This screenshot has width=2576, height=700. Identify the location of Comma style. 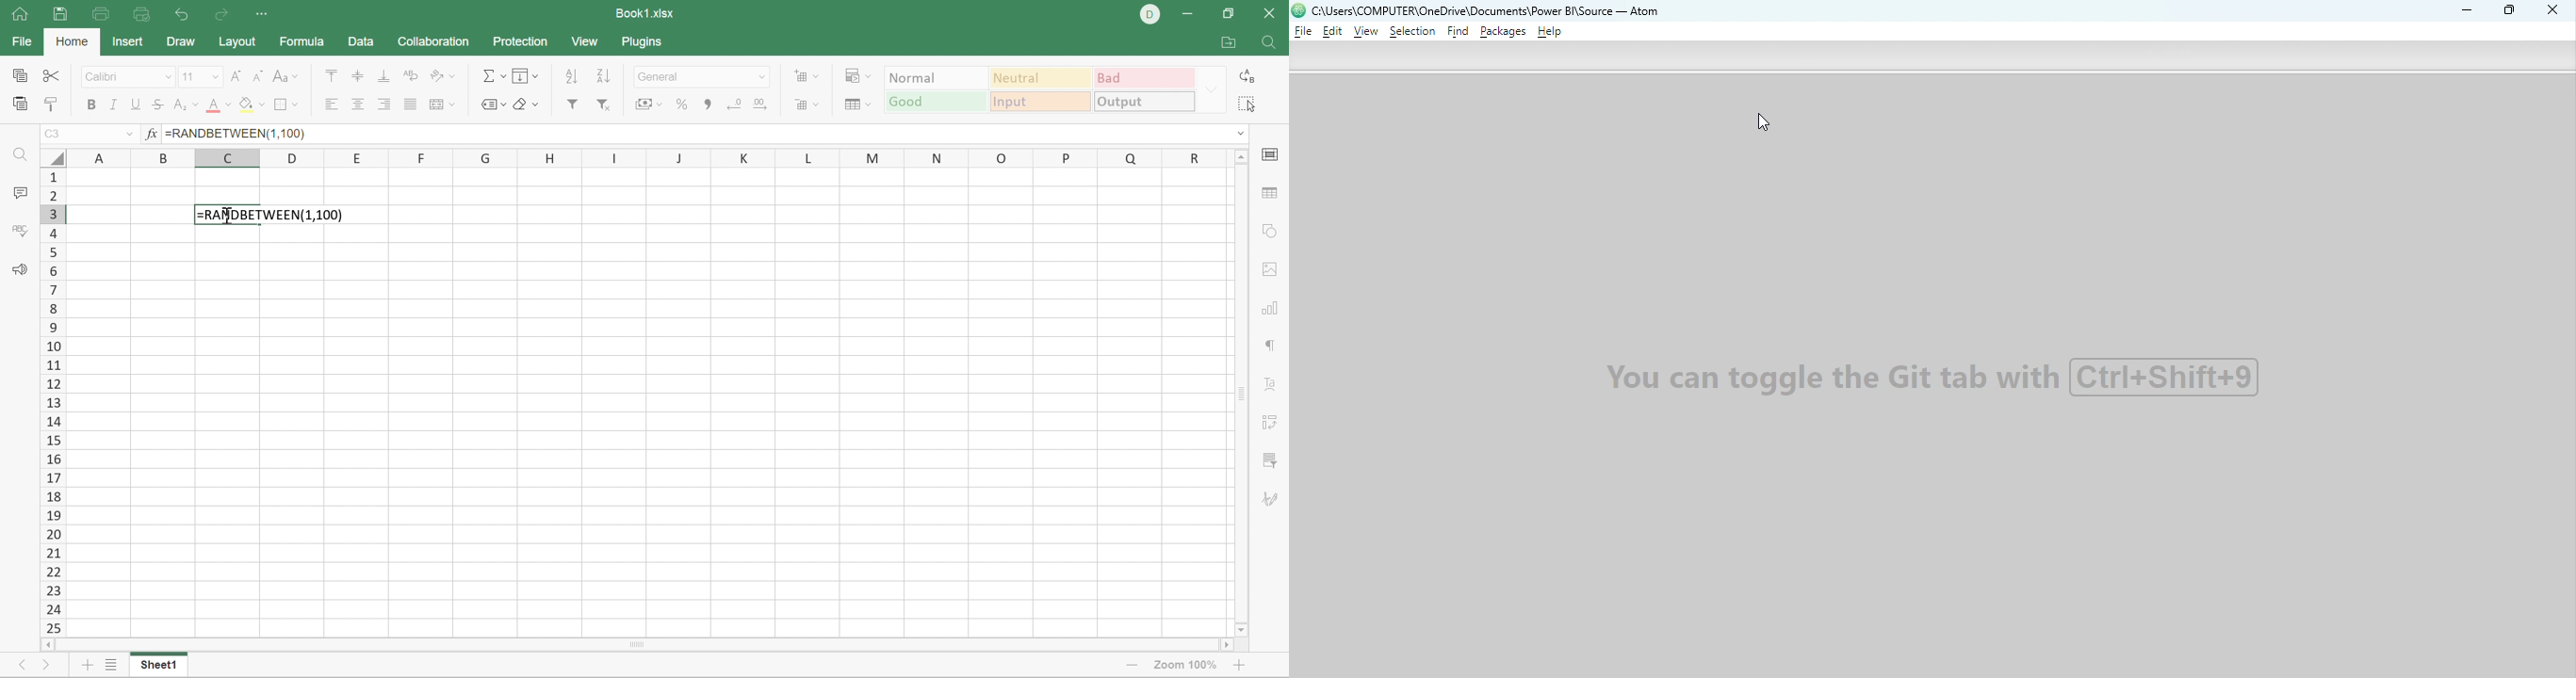
(707, 102).